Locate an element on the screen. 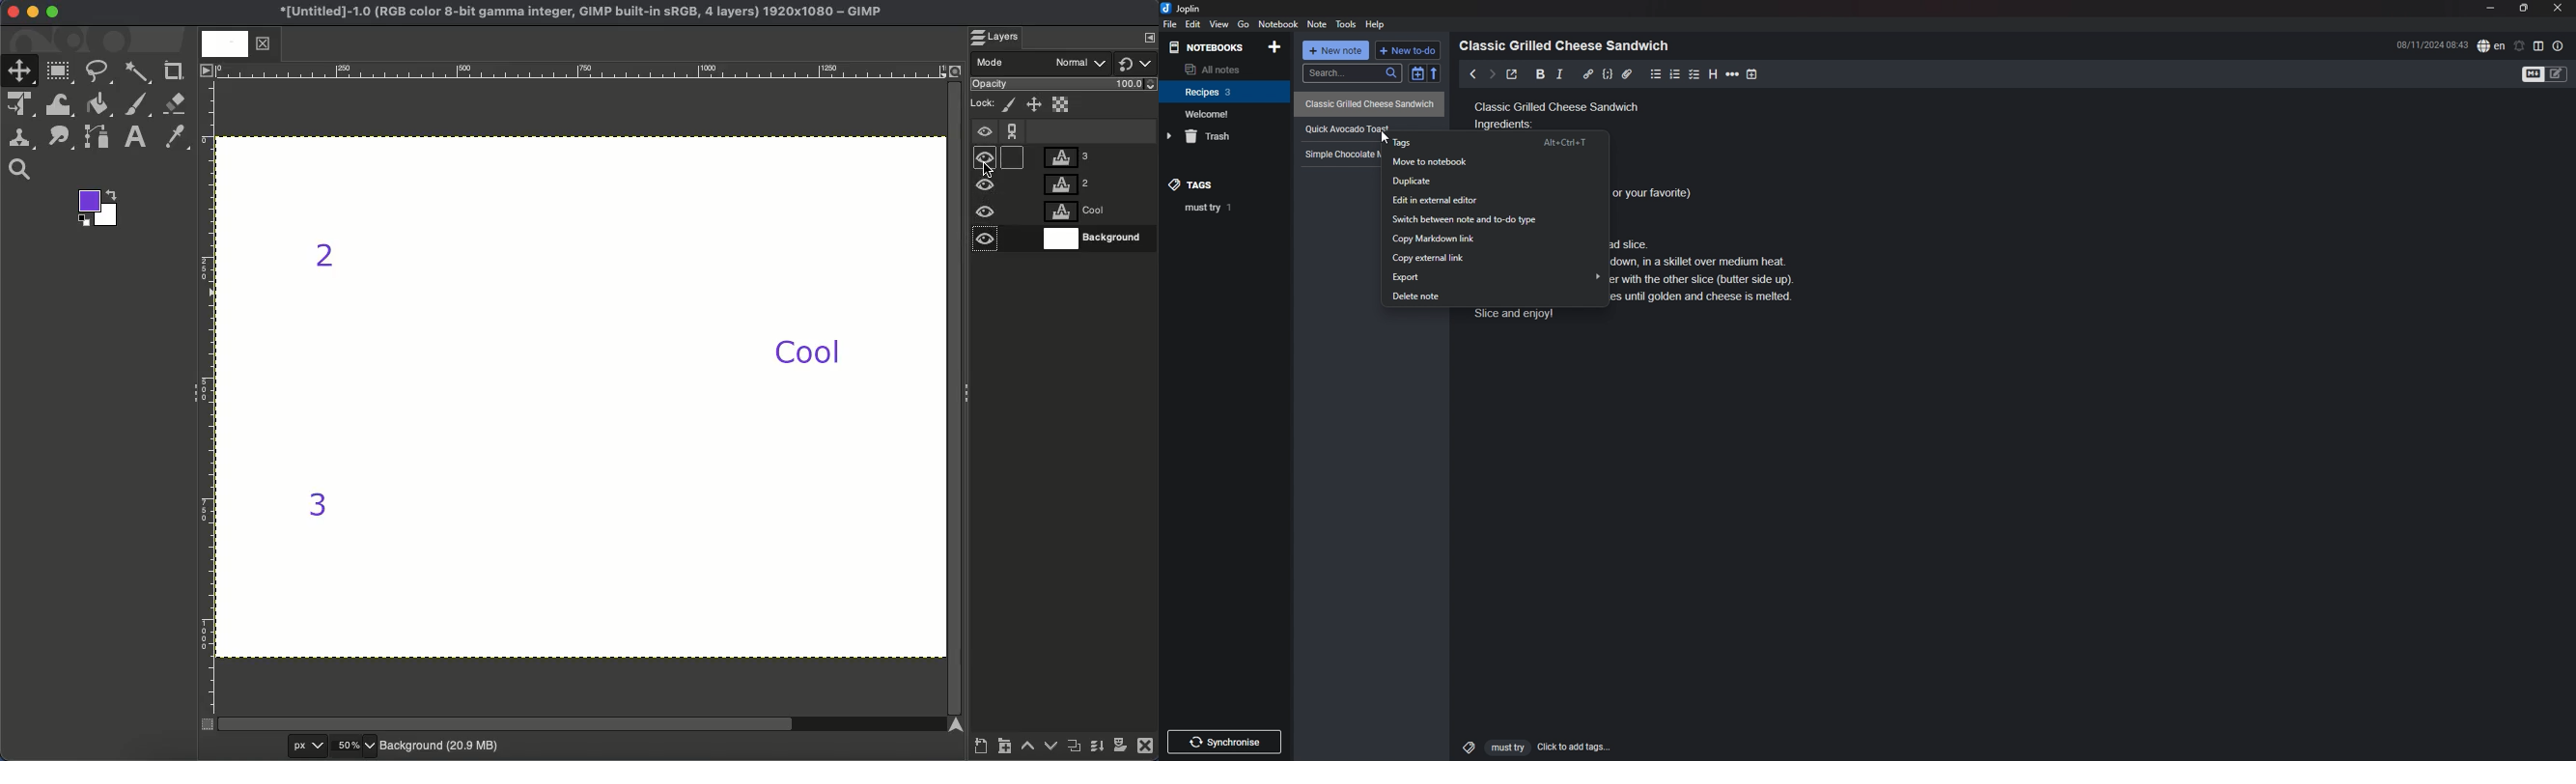 Image resolution: width=2576 pixels, height=784 pixels. edit in external editor is located at coordinates (1493, 202).